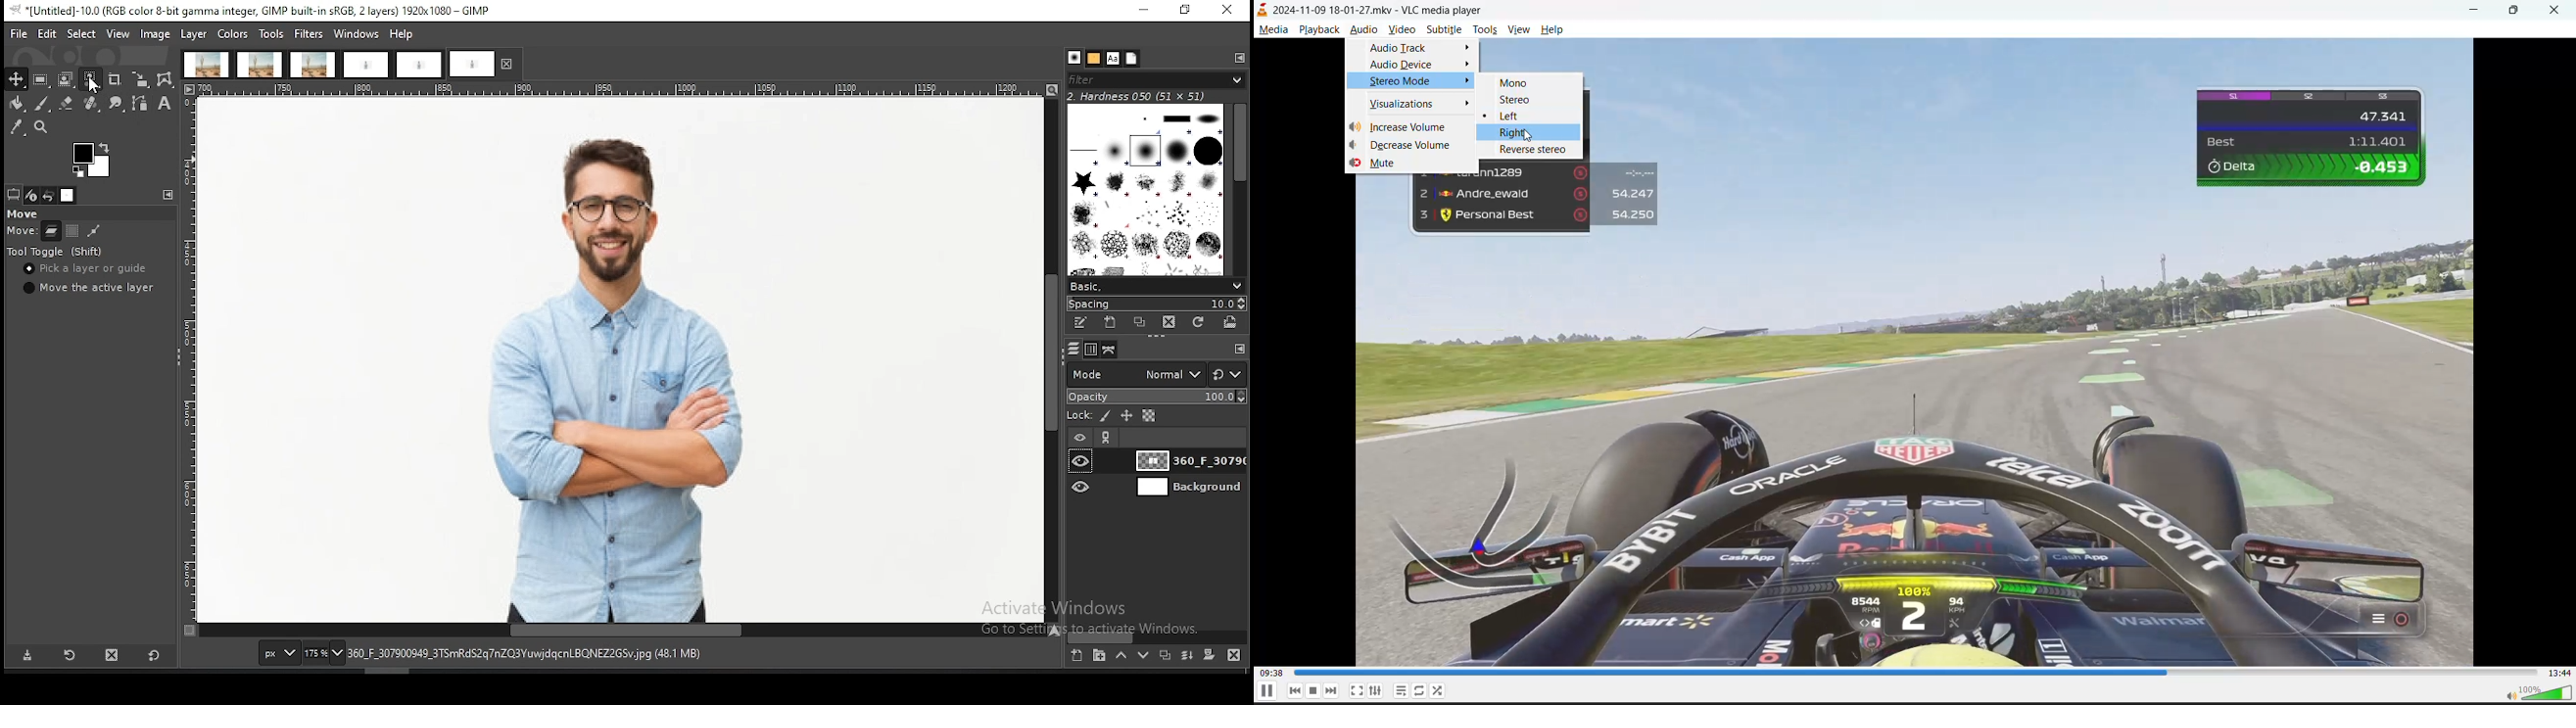 This screenshot has width=2576, height=728. What do you see at coordinates (261, 65) in the screenshot?
I see `project tab` at bounding box center [261, 65].